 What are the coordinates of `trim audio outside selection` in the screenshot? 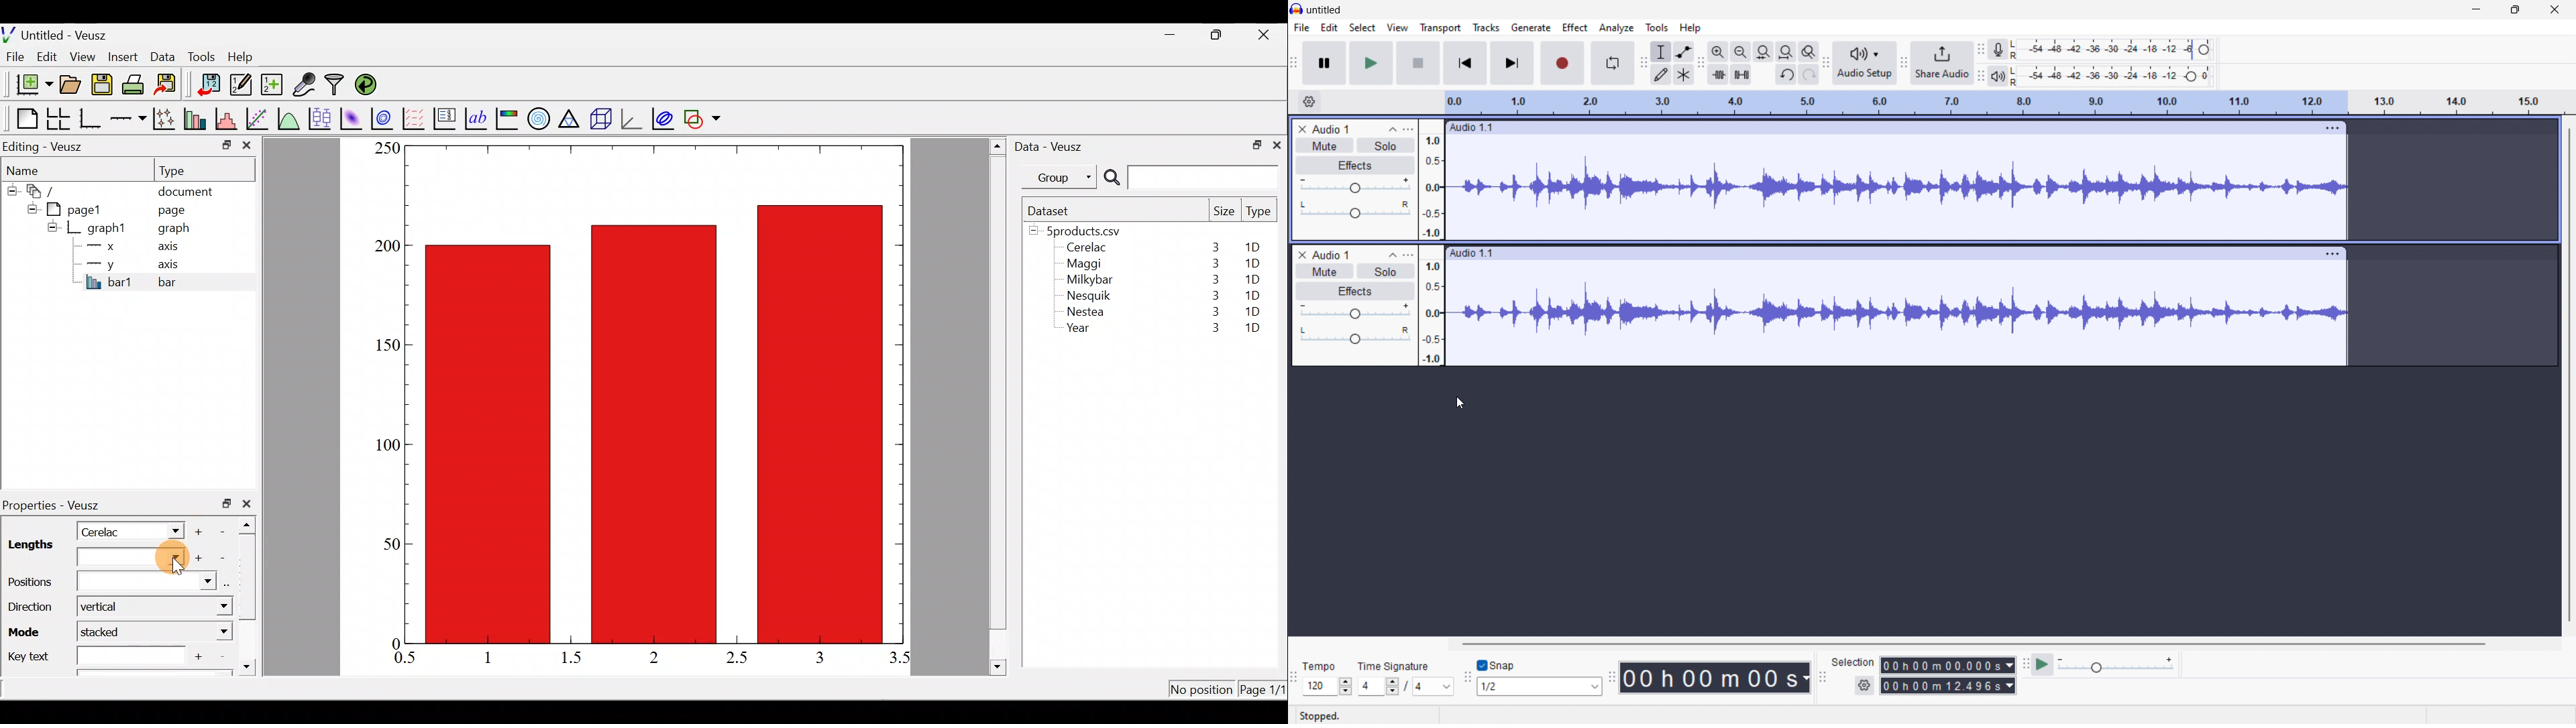 It's located at (1718, 75).